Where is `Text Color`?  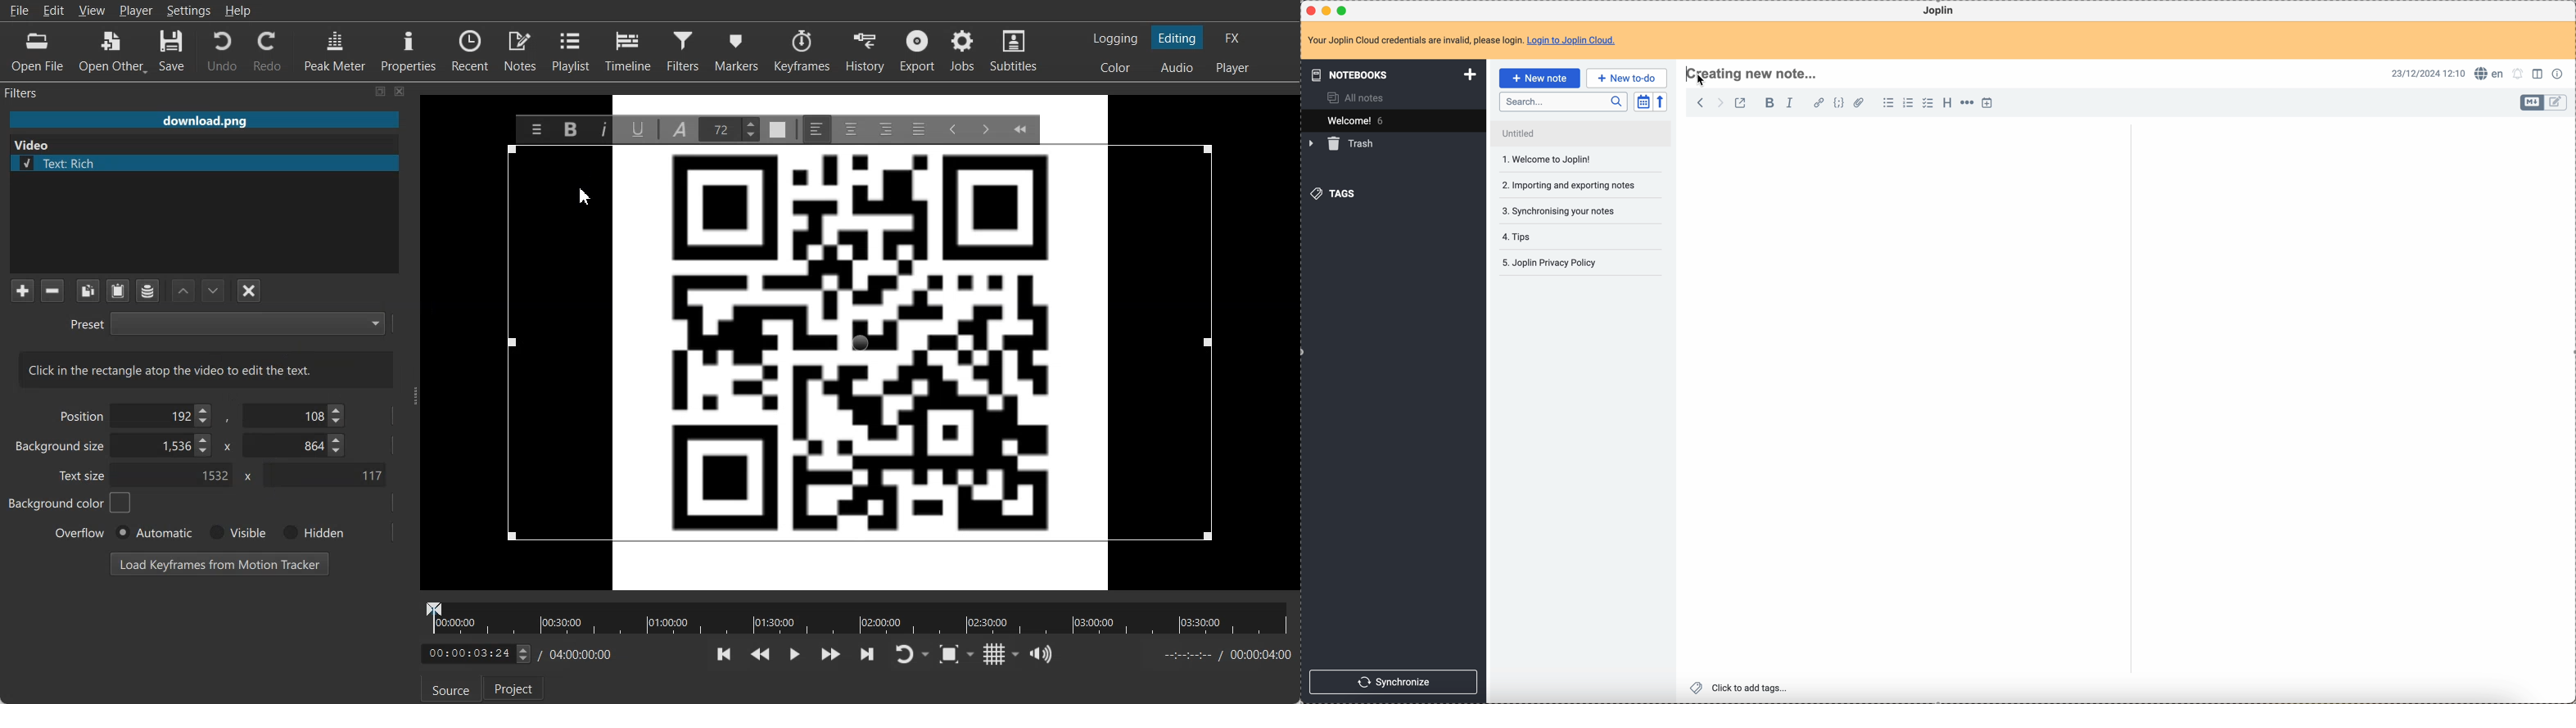
Text Color is located at coordinates (776, 129).